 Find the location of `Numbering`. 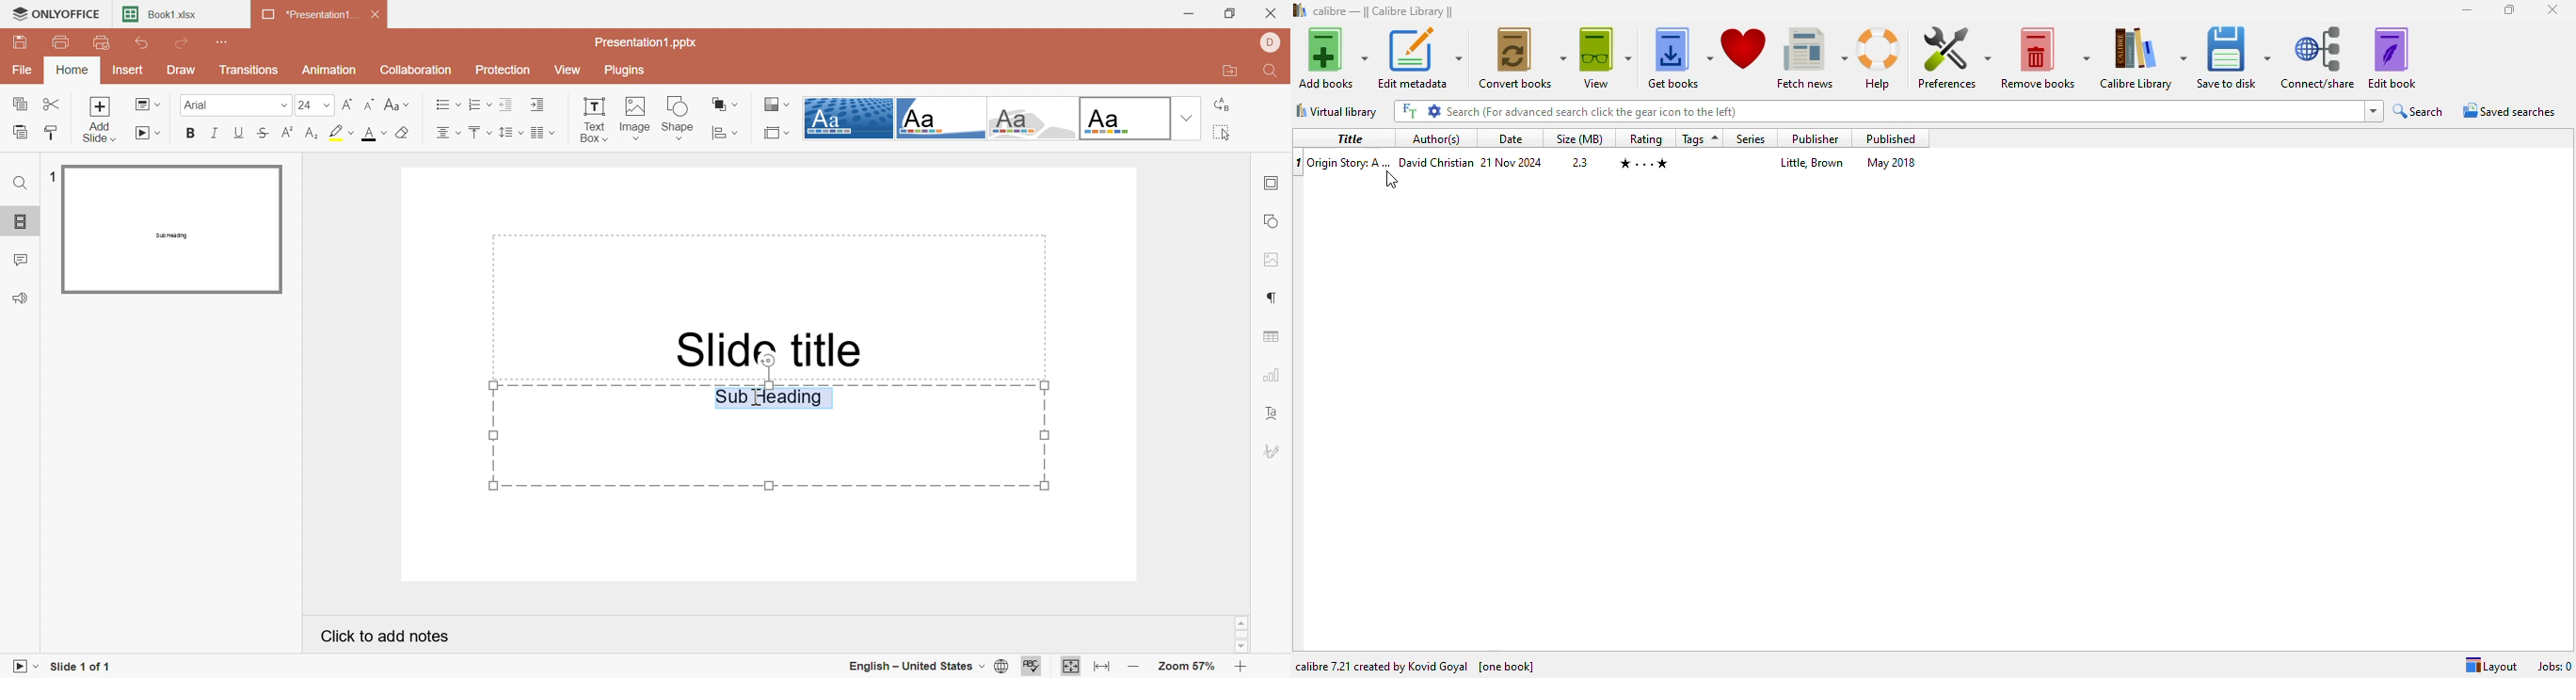

Numbering is located at coordinates (479, 103).